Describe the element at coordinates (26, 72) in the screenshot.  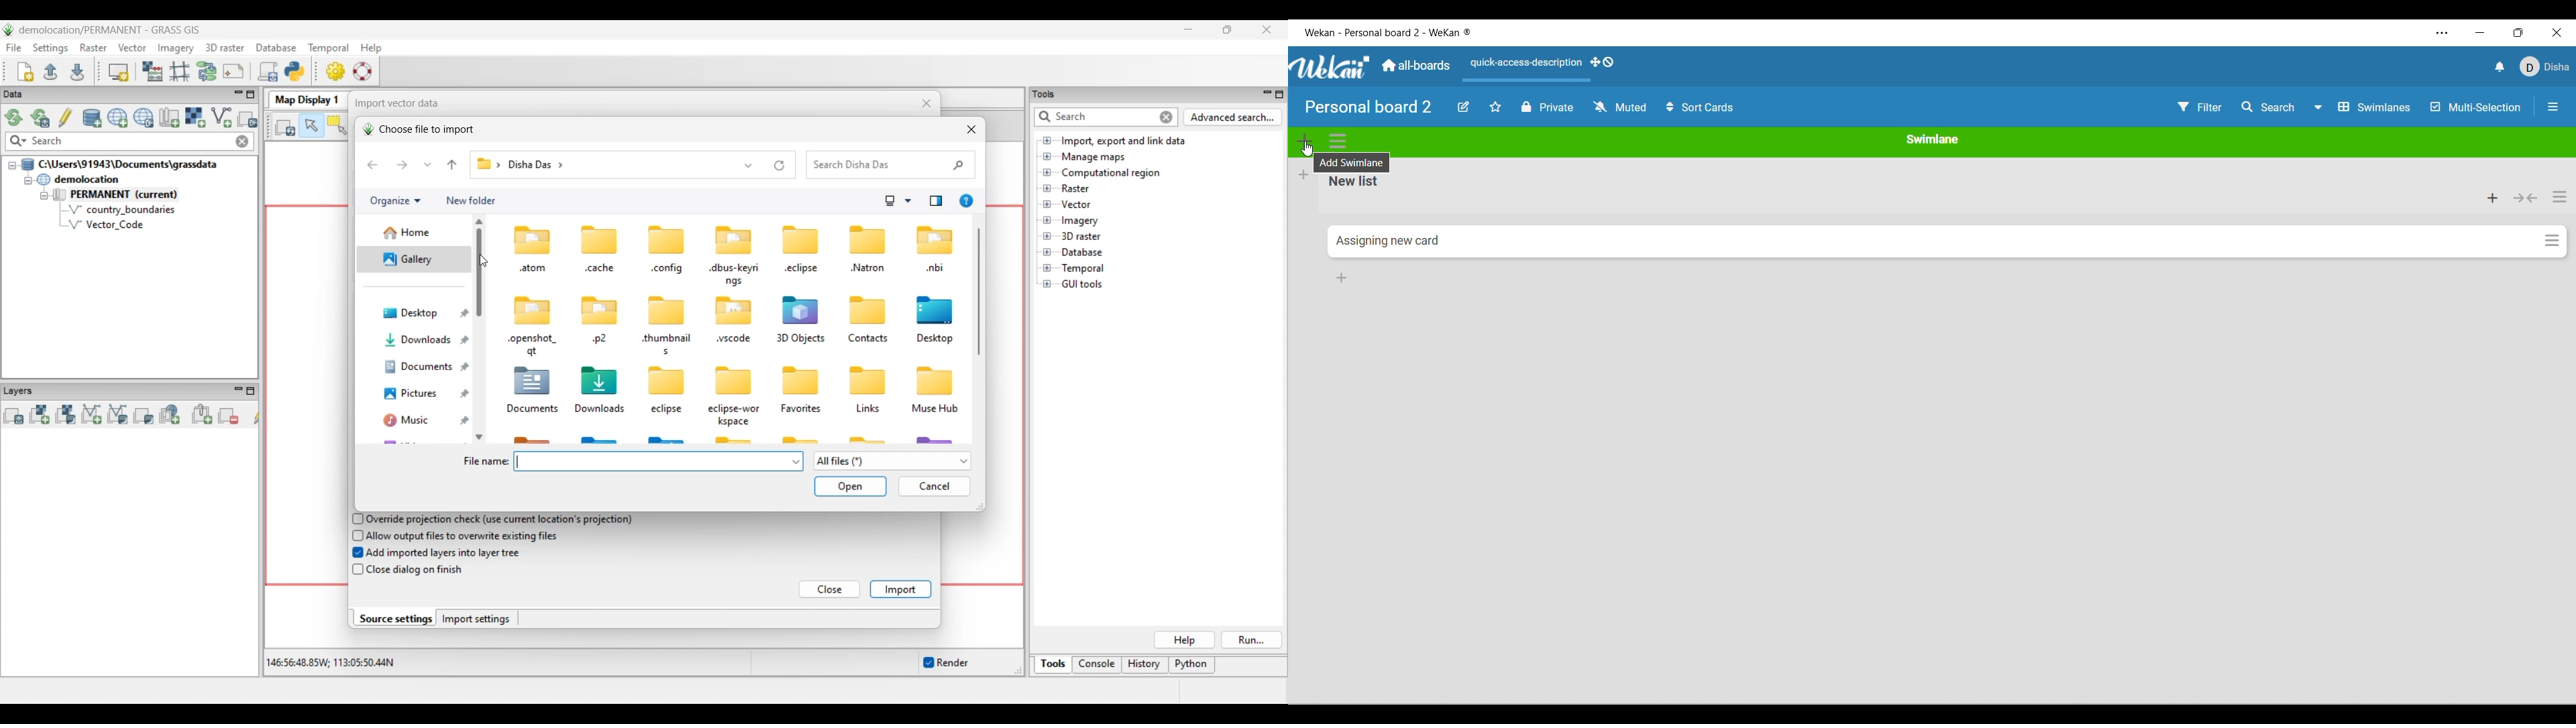
I see `Create new workspace` at that location.